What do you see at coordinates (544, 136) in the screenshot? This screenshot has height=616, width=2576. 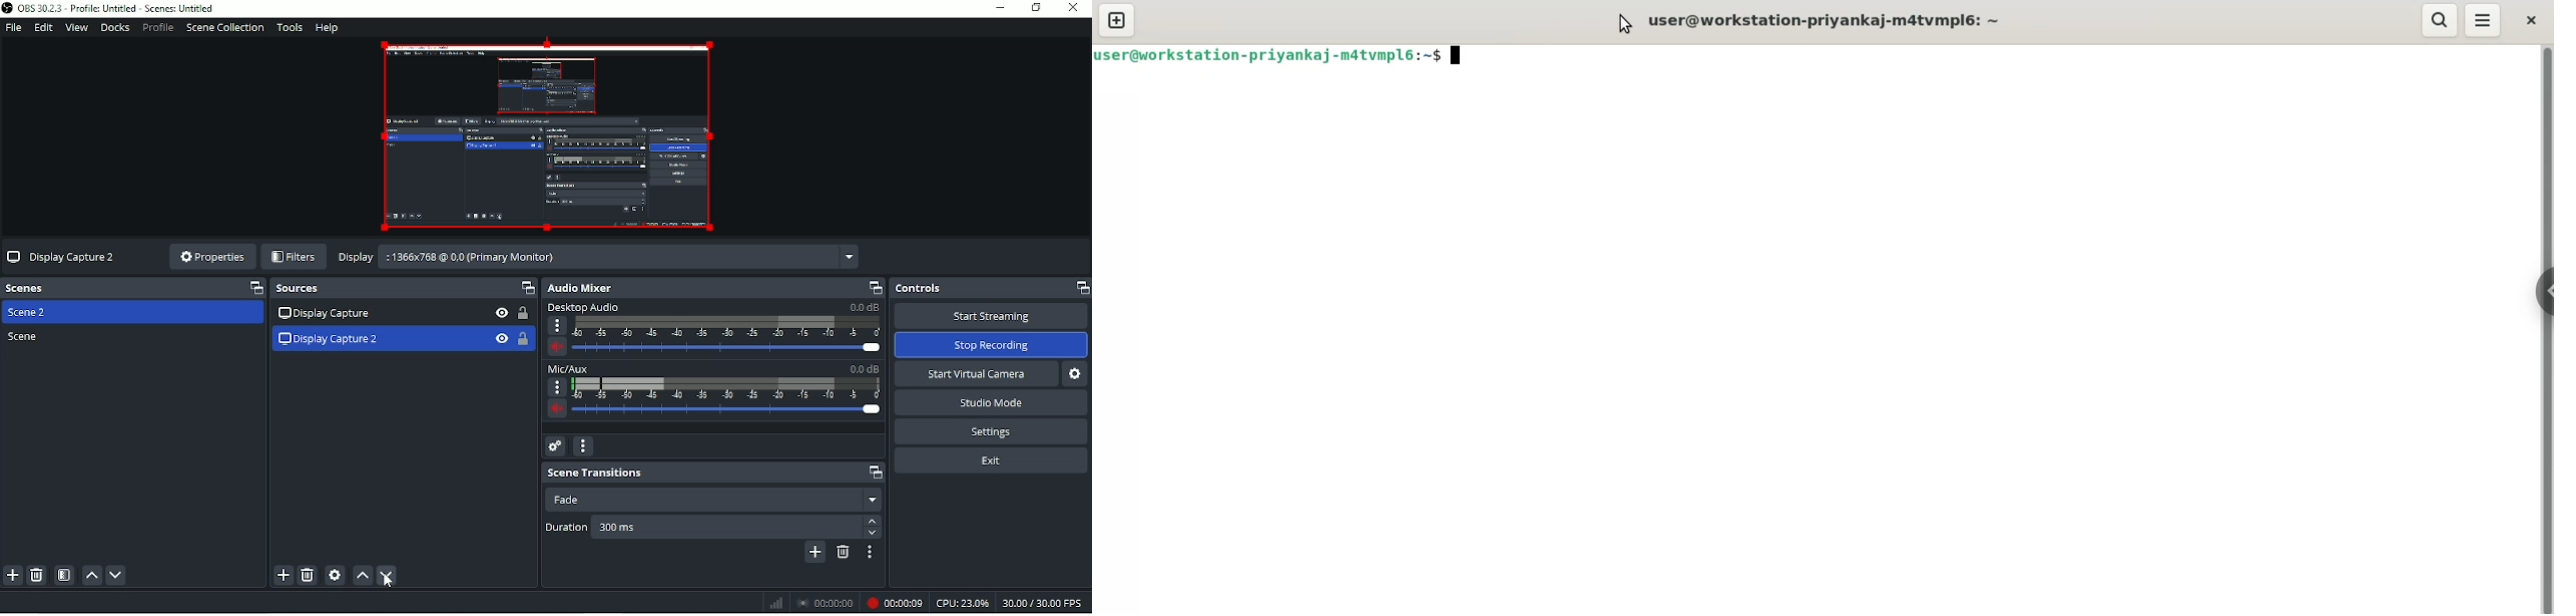 I see `Display Capture2(Video)` at bounding box center [544, 136].